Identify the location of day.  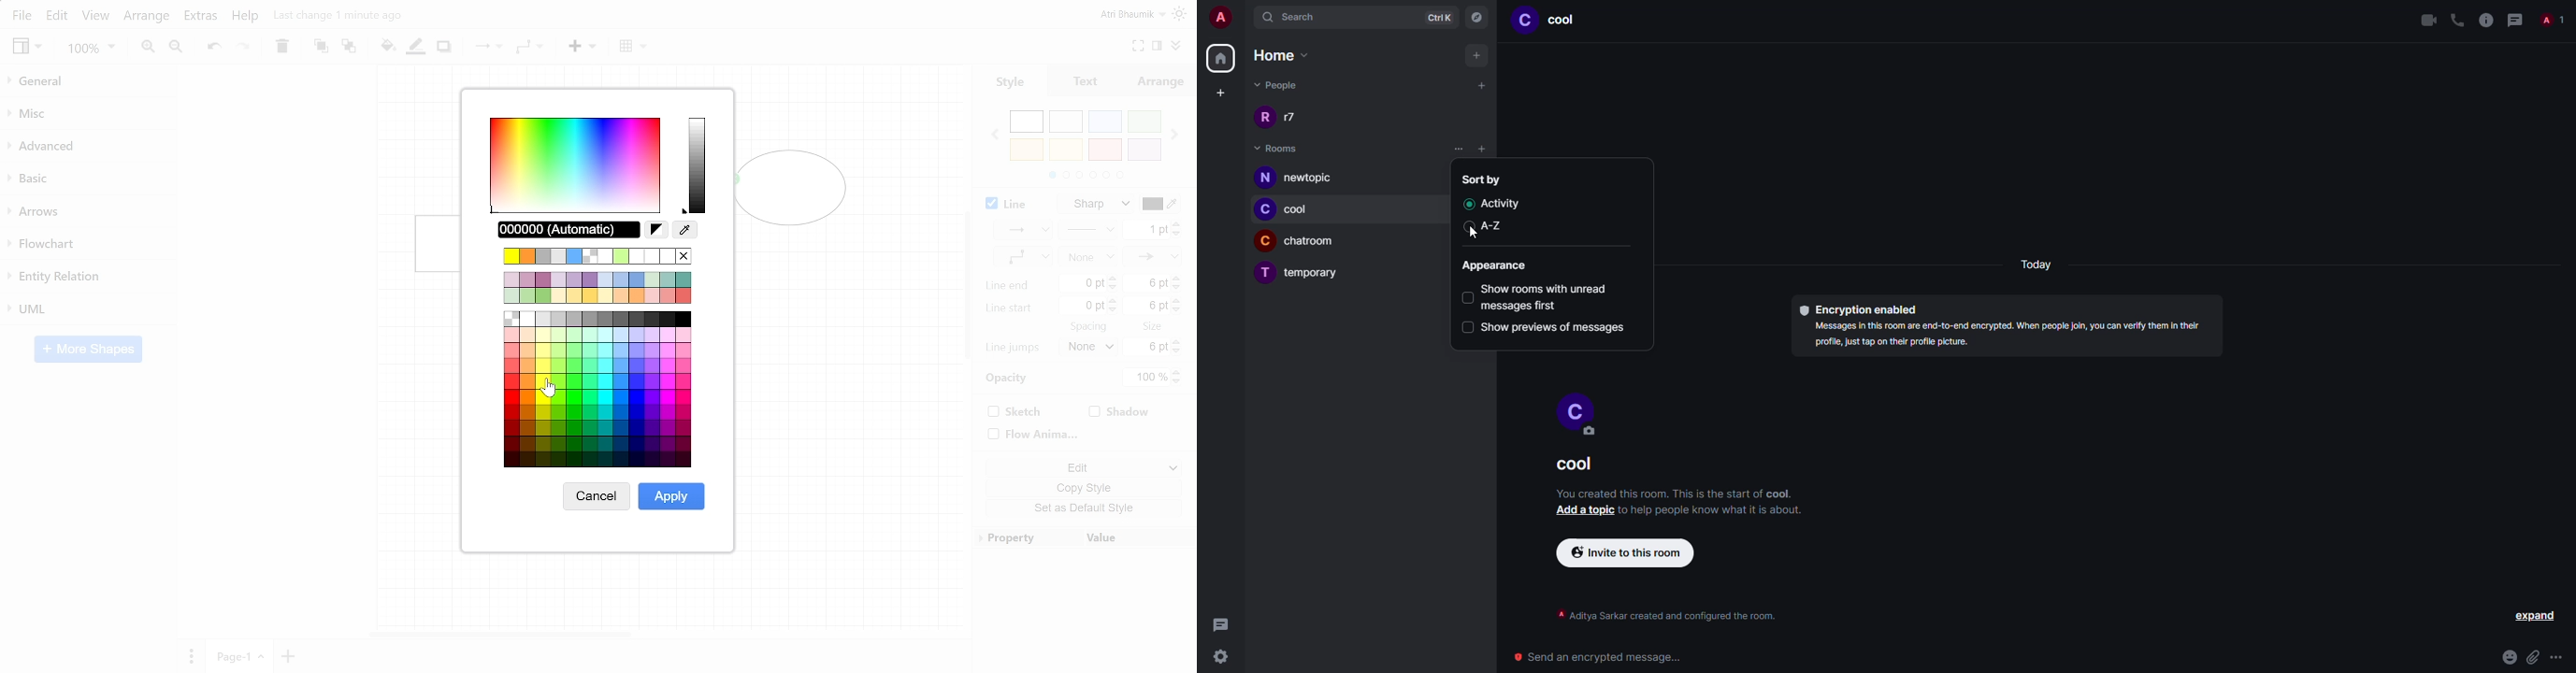
(2043, 265).